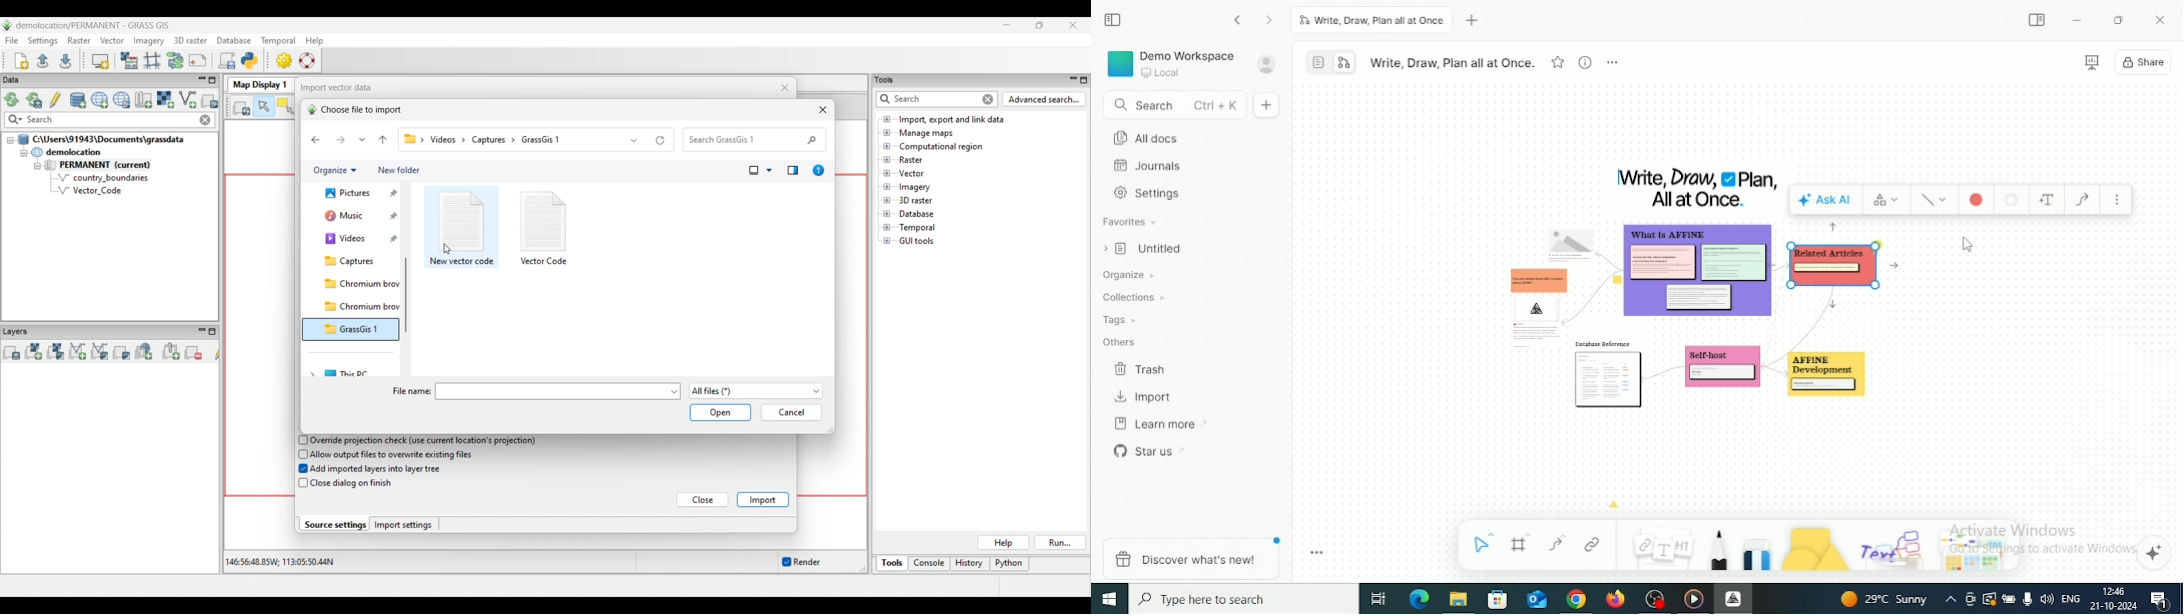 This screenshot has height=616, width=2184. Describe the element at coordinates (1723, 371) in the screenshot. I see `Sticky notes` at that location.